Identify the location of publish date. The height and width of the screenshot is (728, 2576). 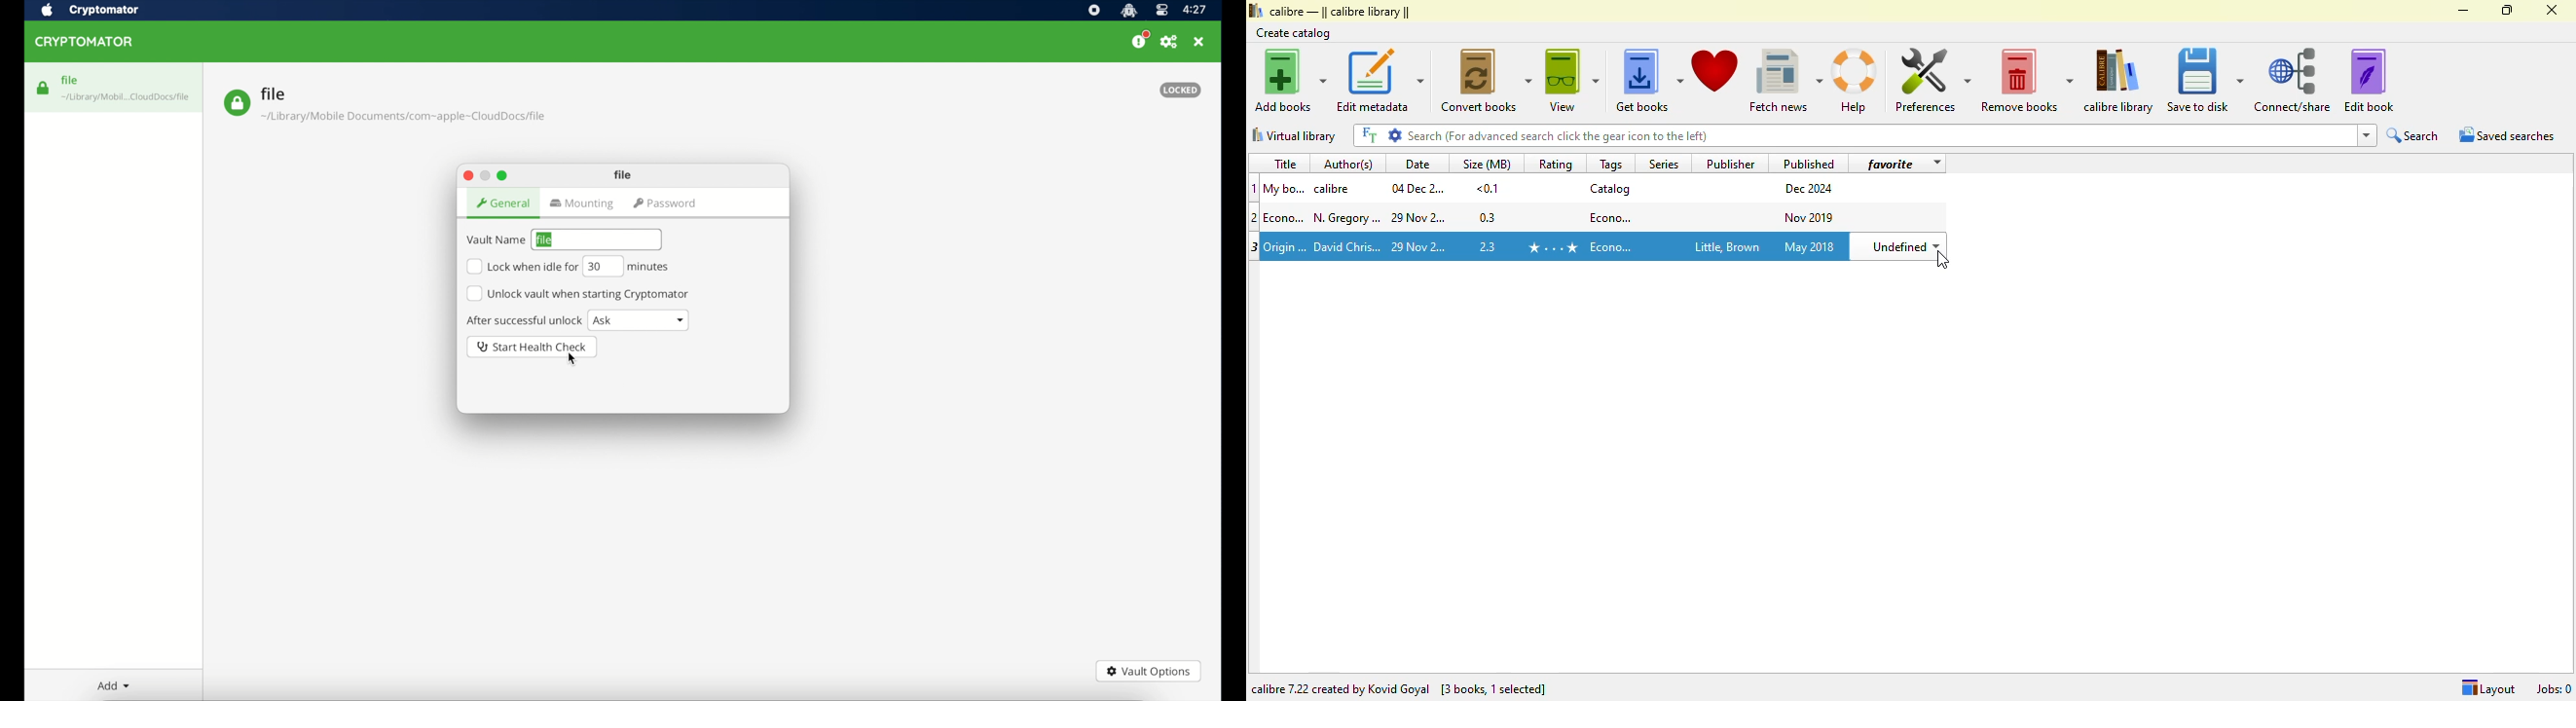
(1811, 216).